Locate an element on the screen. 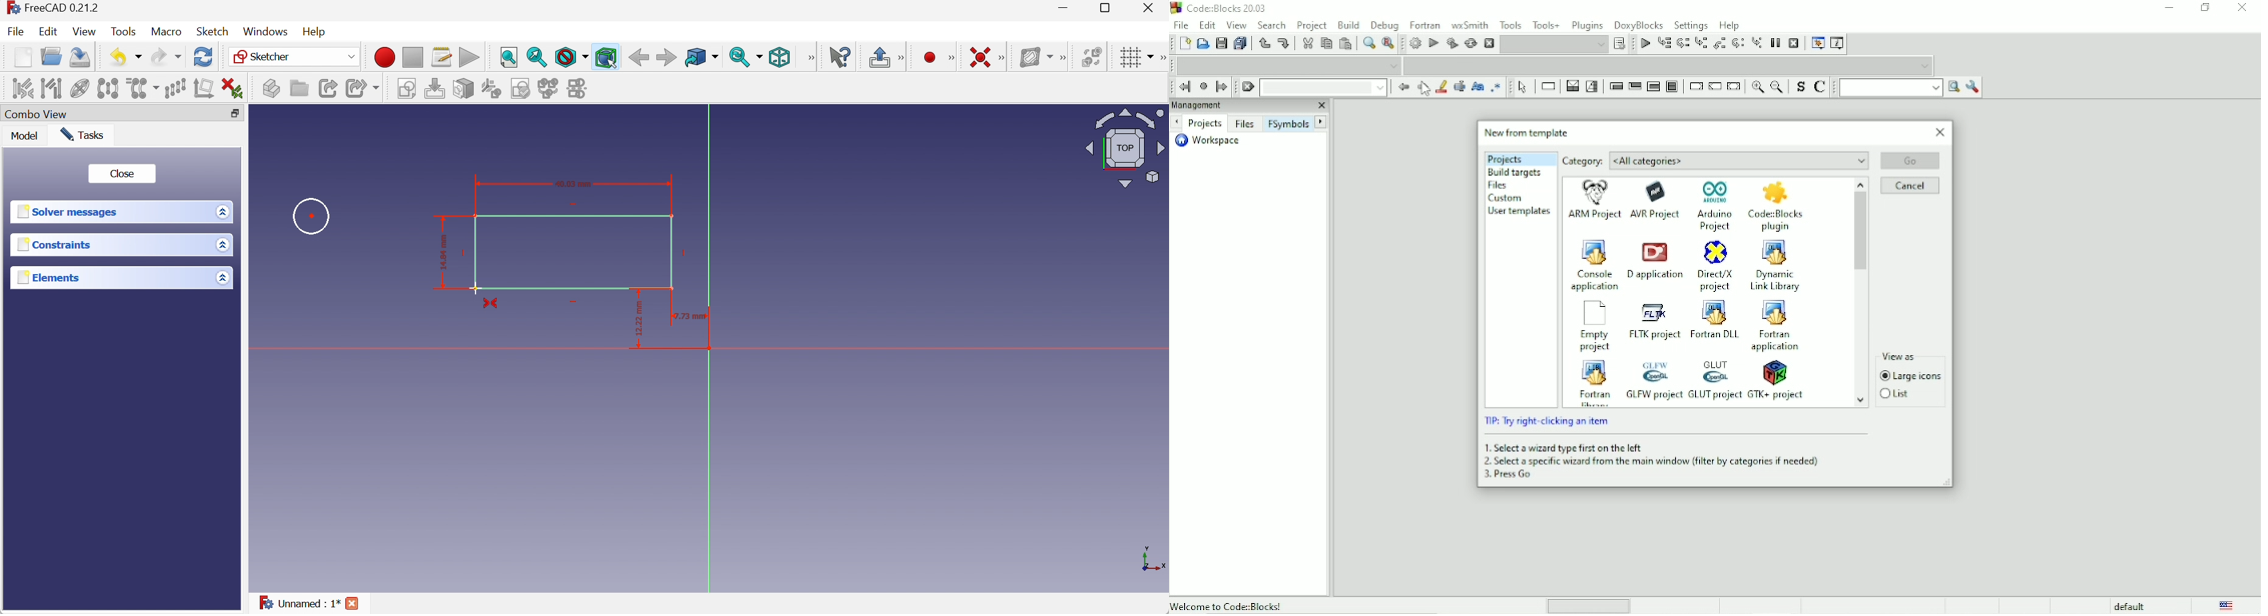  Bounding box is located at coordinates (606, 57).